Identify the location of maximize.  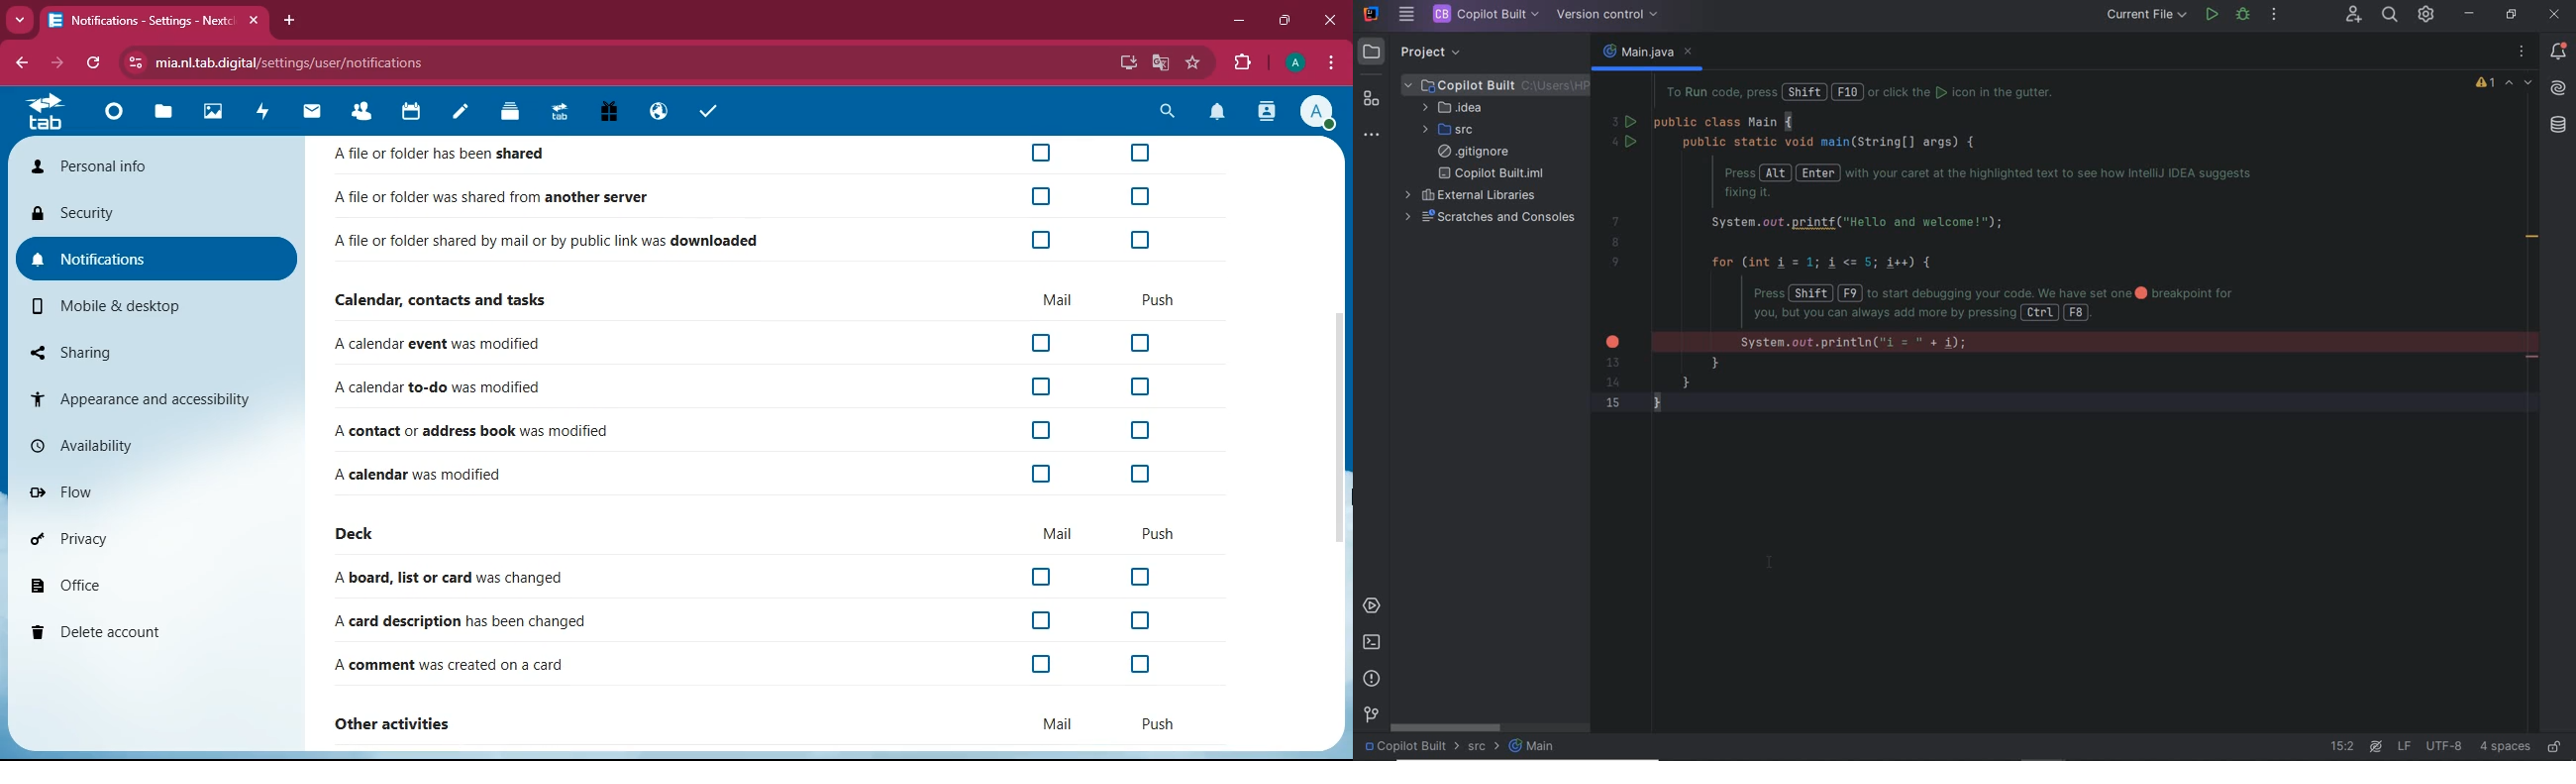
(1285, 21).